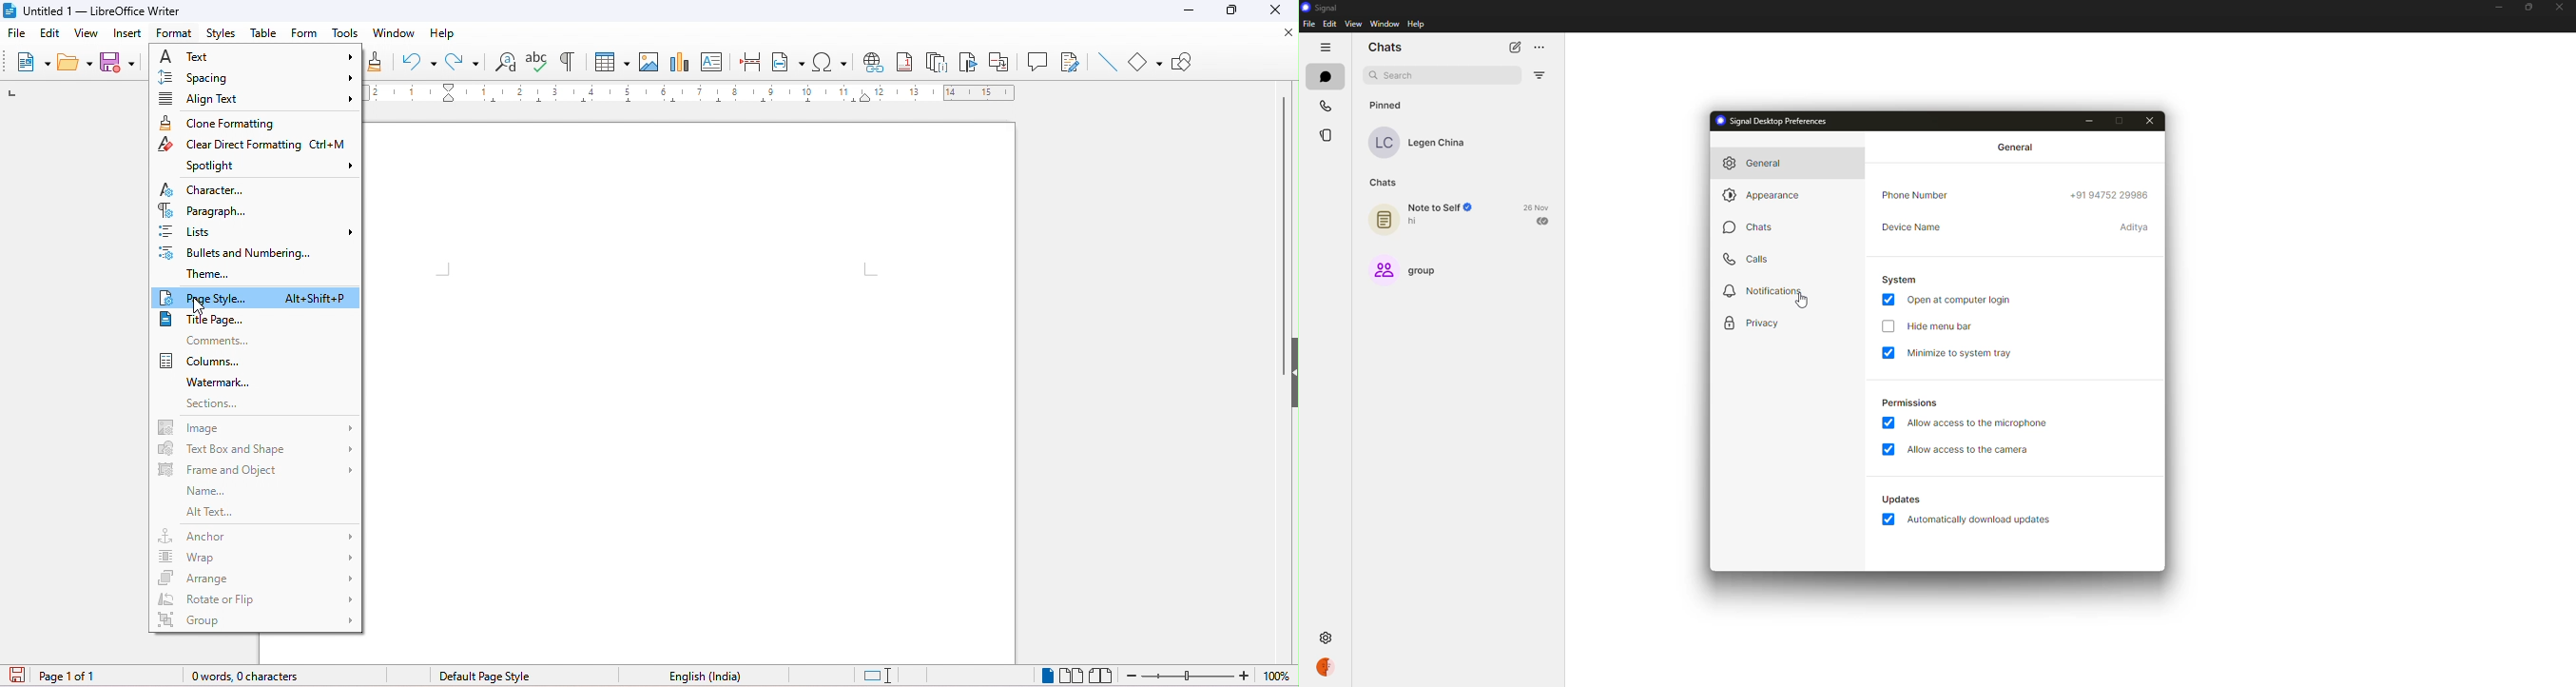 The height and width of the screenshot is (700, 2576). What do you see at coordinates (93, 11) in the screenshot?
I see `title` at bounding box center [93, 11].